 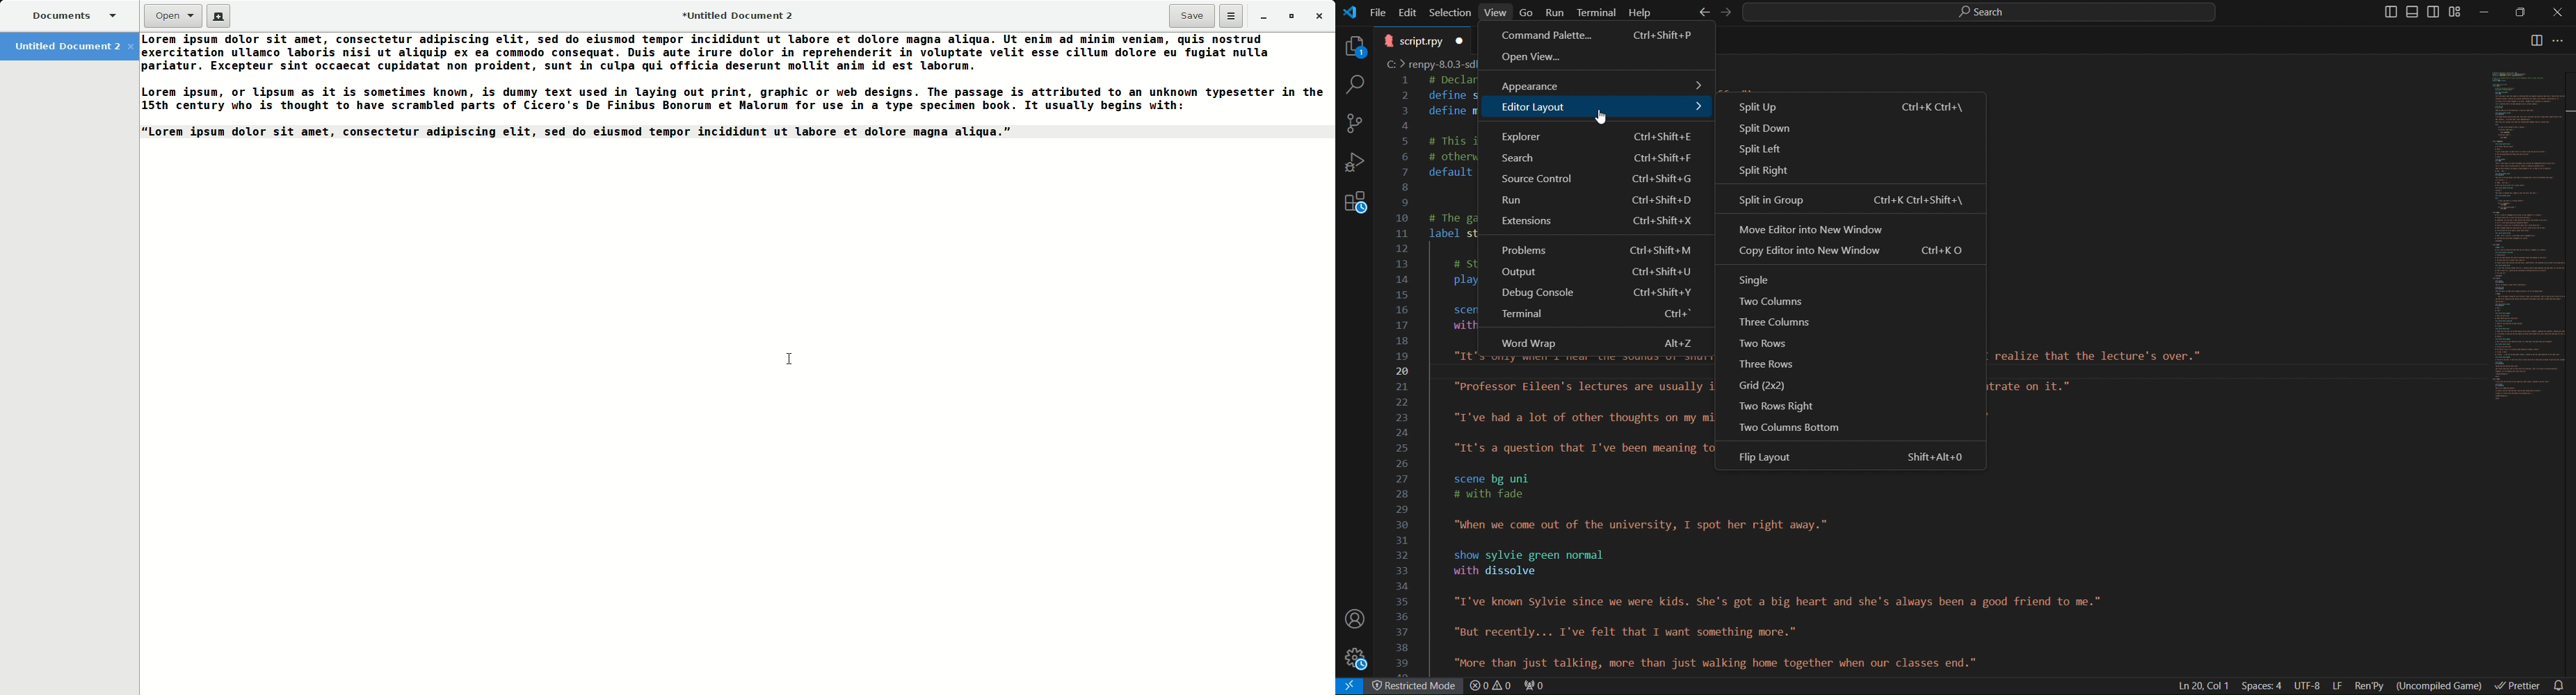 I want to click on Two Rows Right, so click(x=1771, y=404).